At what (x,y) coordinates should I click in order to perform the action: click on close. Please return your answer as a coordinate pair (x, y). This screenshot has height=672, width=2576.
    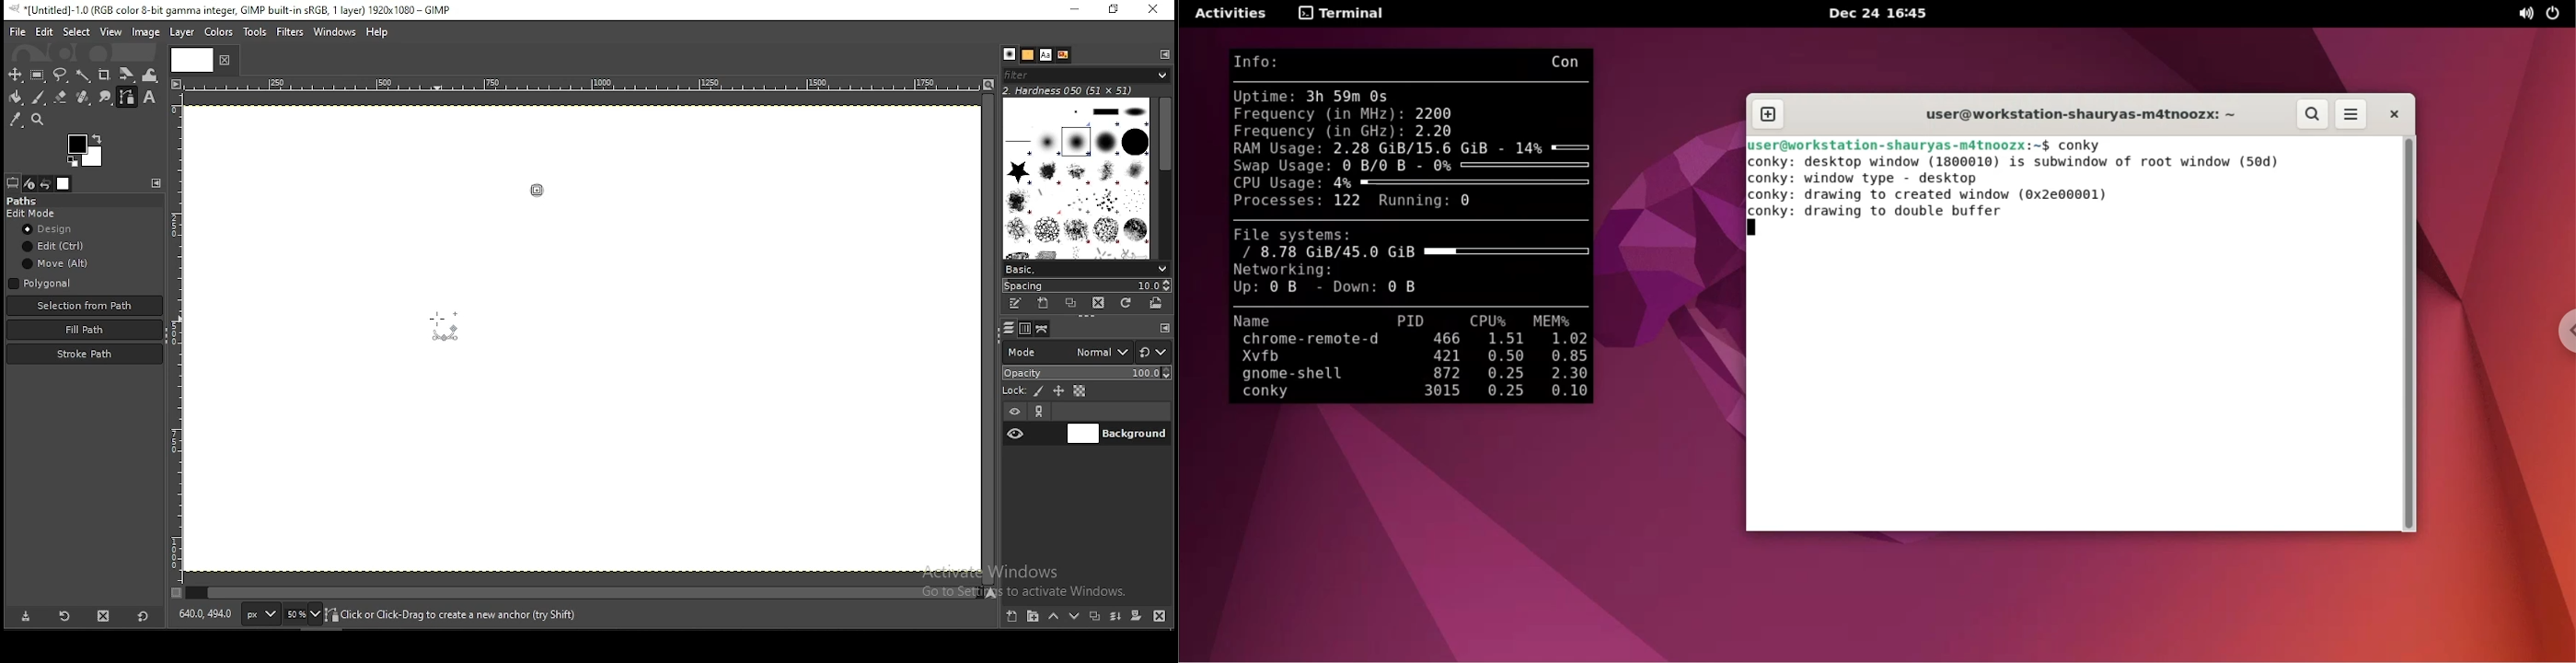
    Looking at the image, I should click on (225, 63).